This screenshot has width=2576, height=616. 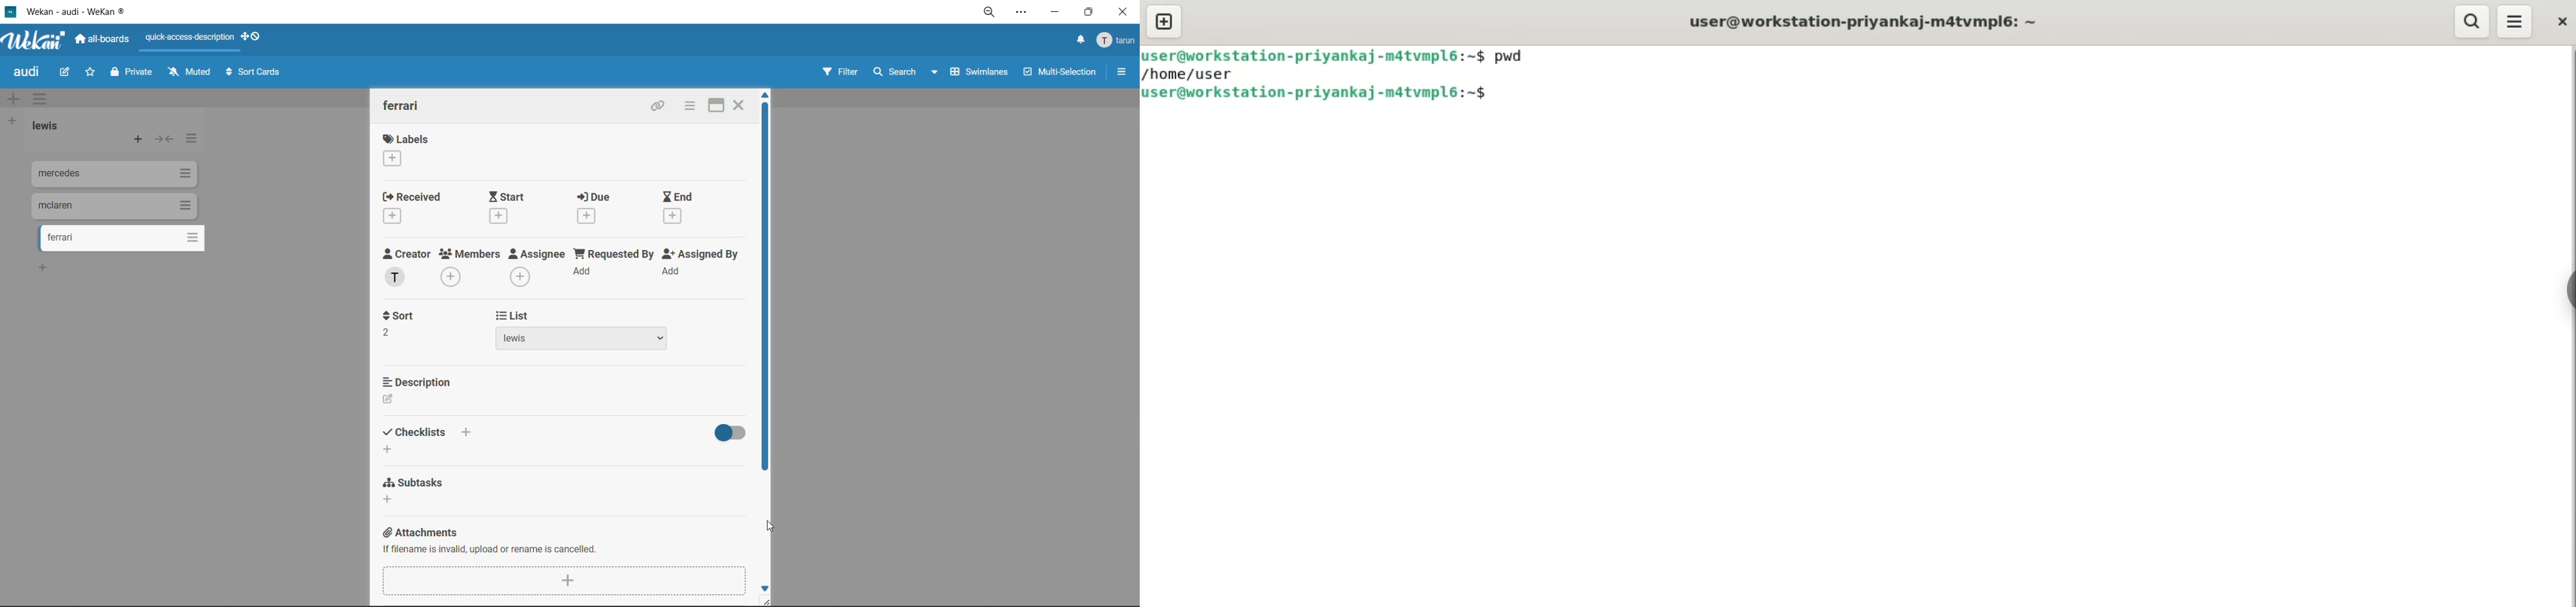 What do you see at coordinates (677, 206) in the screenshot?
I see `end` at bounding box center [677, 206].